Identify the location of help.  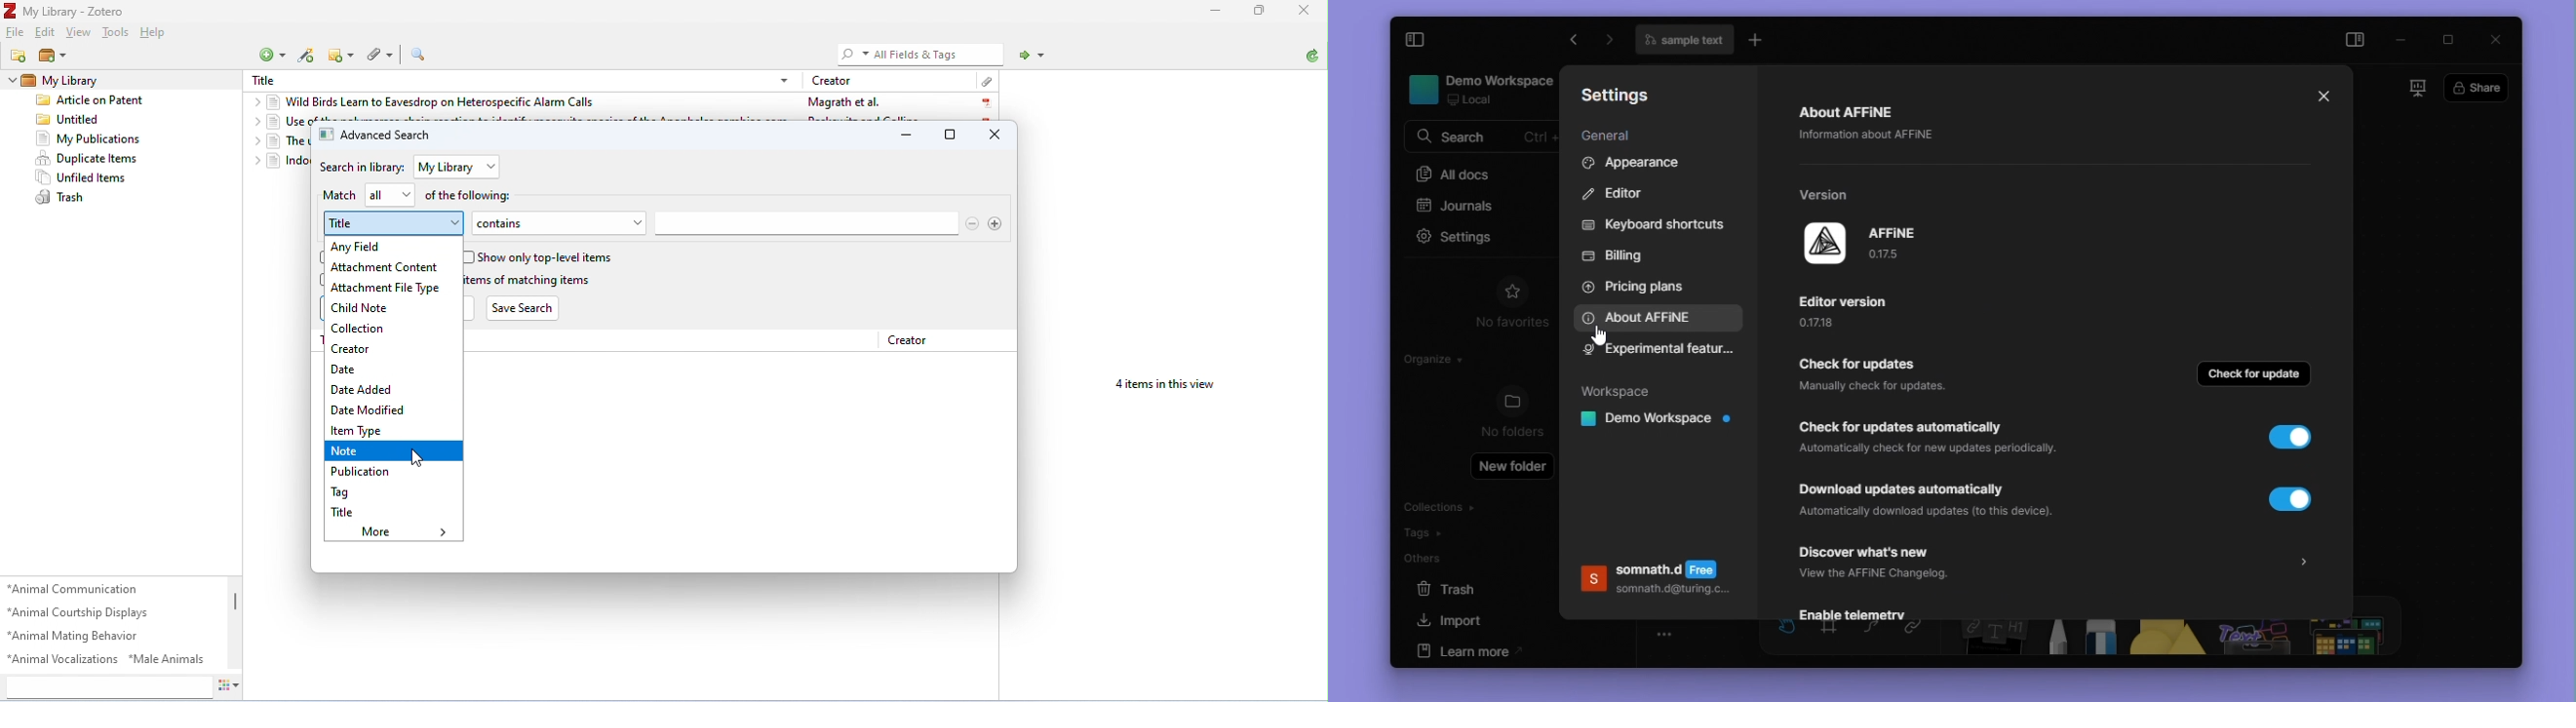
(155, 33).